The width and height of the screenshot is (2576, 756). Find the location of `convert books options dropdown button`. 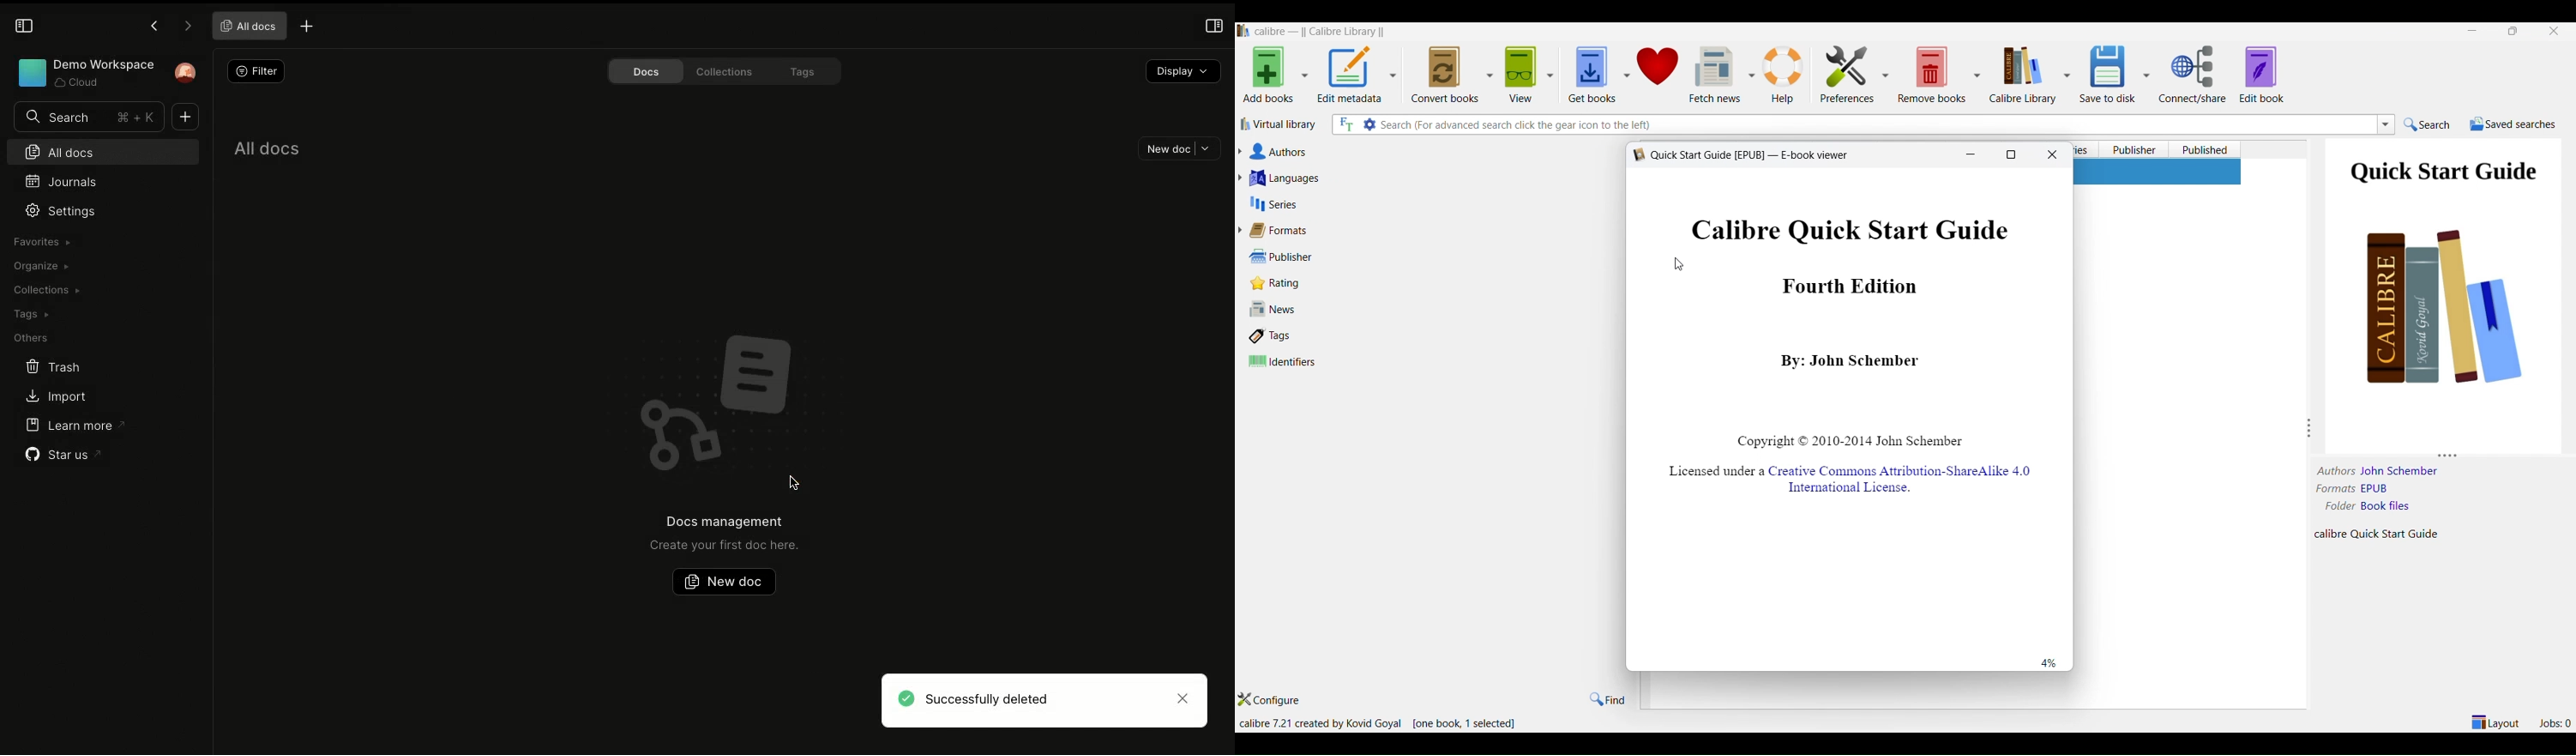

convert books options dropdown button is located at coordinates (1488, 73).